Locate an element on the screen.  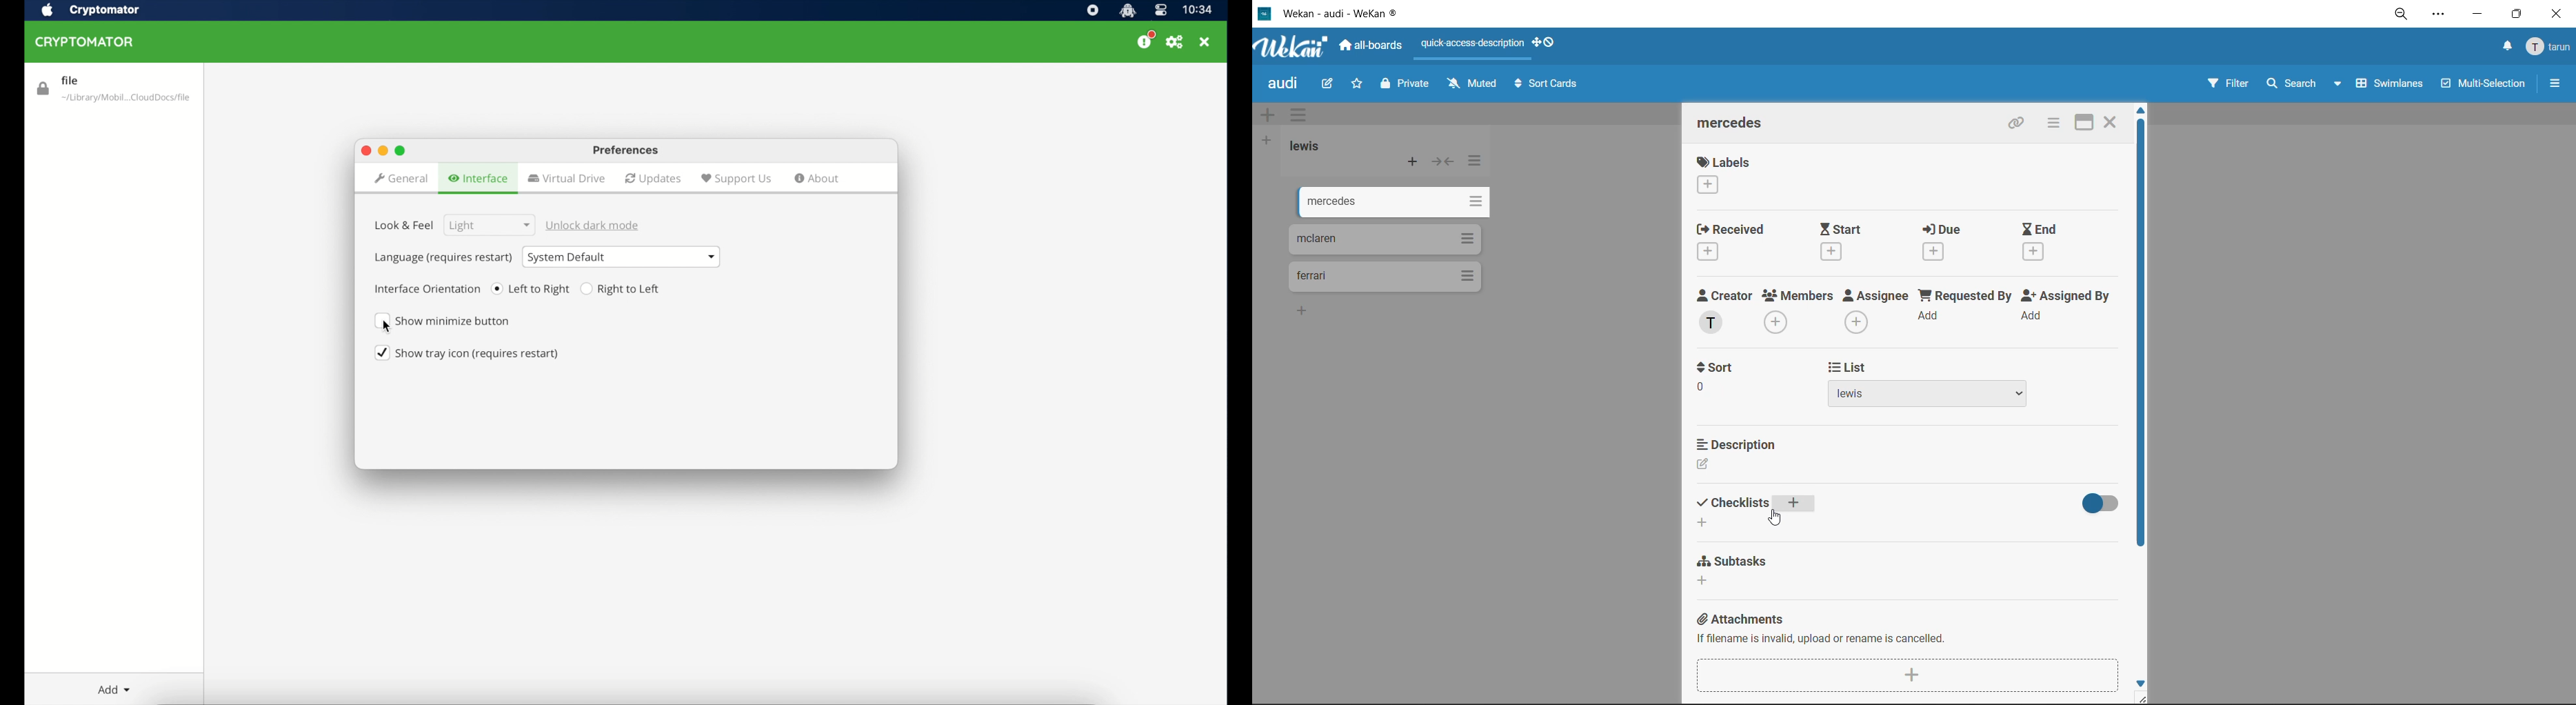
app logo is located at coordinates (1290, 48).